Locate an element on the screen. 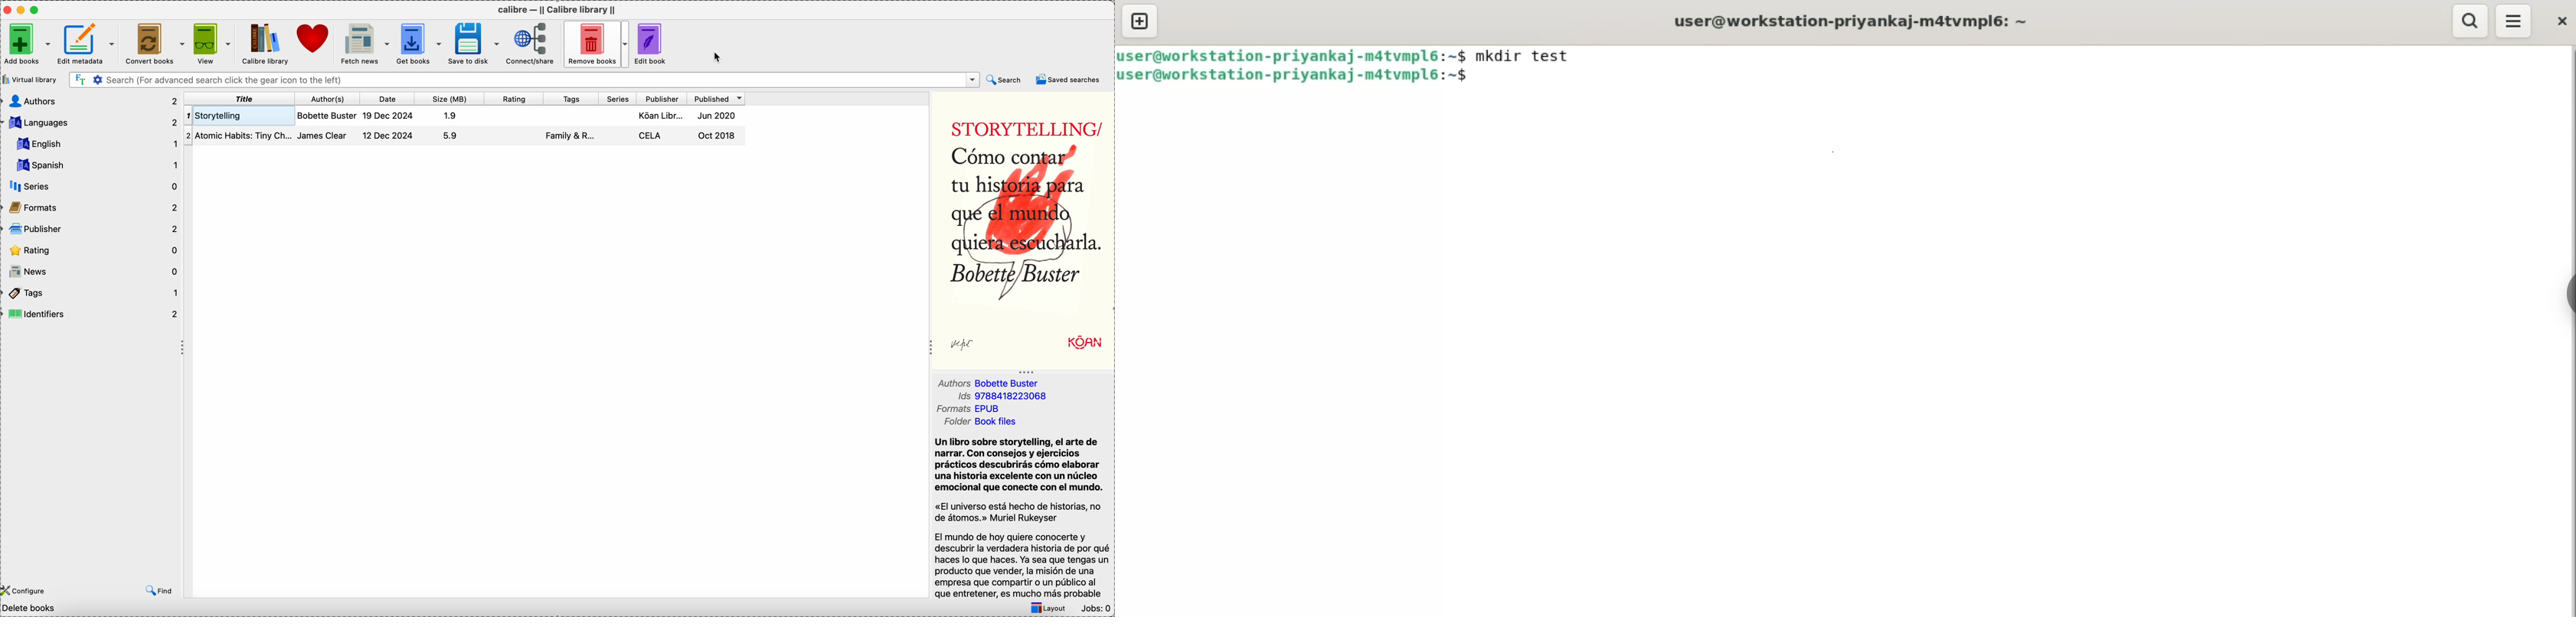 The height and width of the screenshot is (644, 2576). series is located at coordinates (92, 187).